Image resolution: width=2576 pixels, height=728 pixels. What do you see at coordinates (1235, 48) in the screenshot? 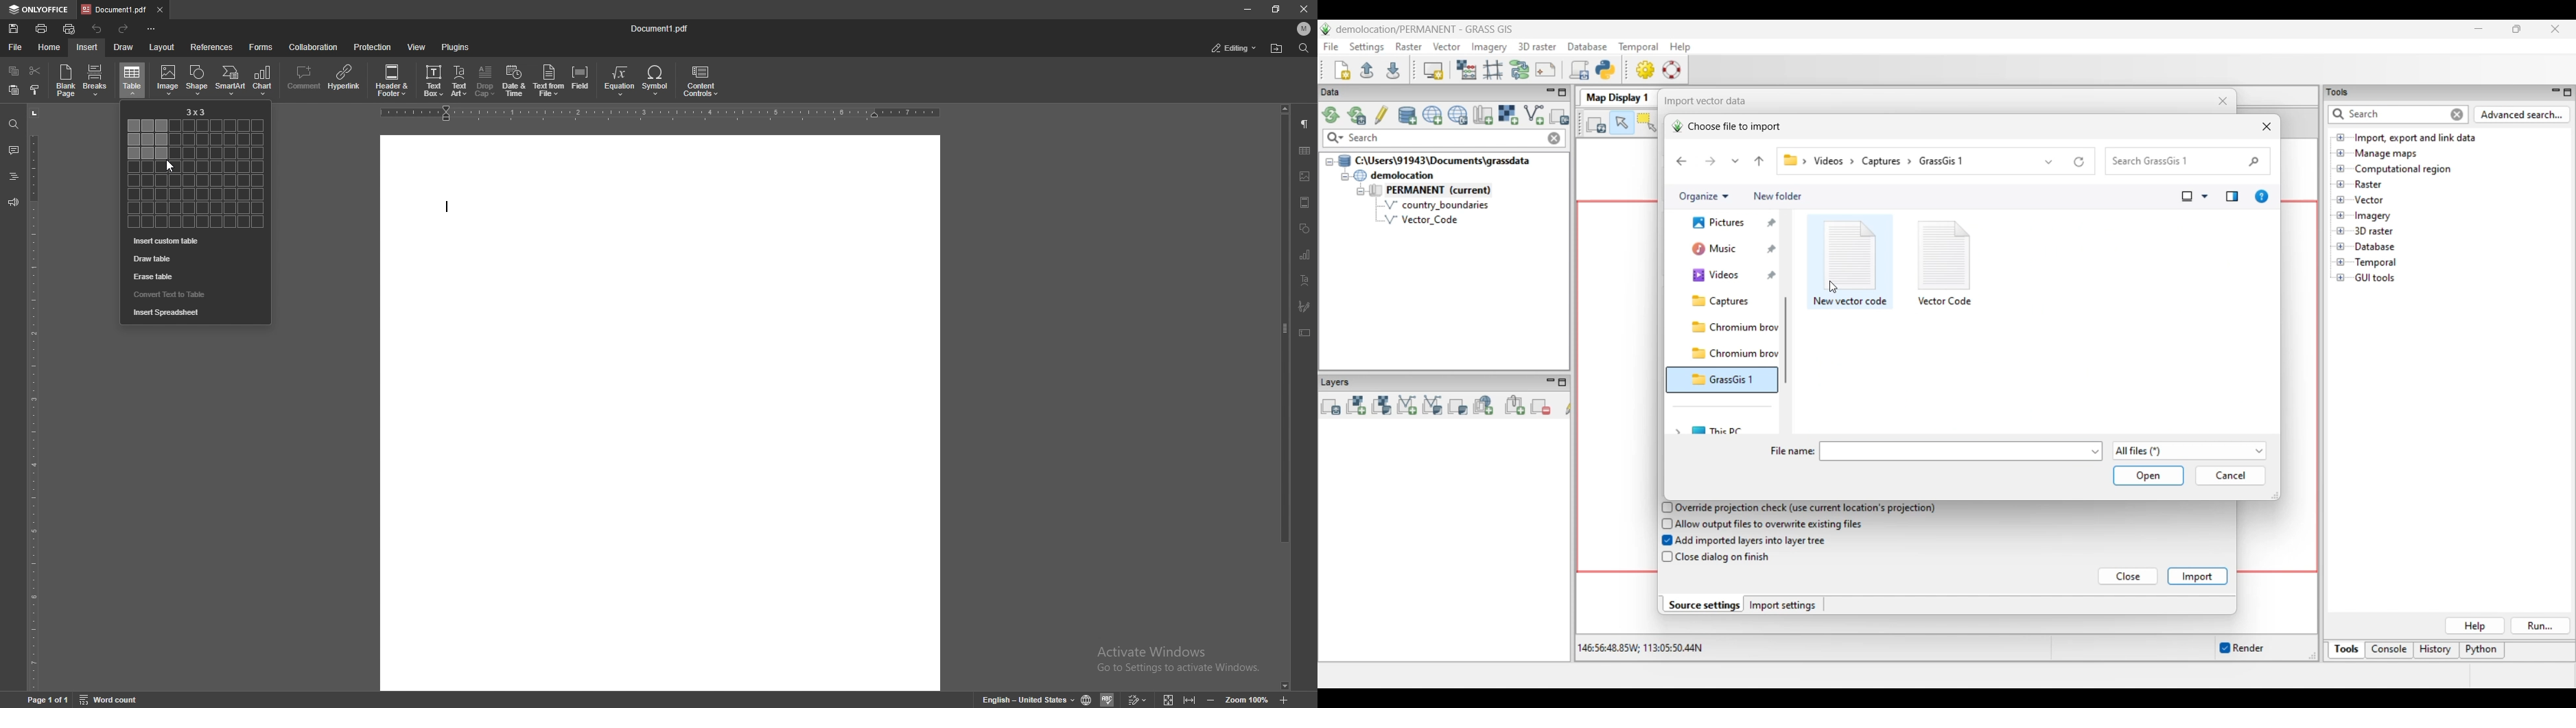
I see `status` at bounding box center [1235, 48].